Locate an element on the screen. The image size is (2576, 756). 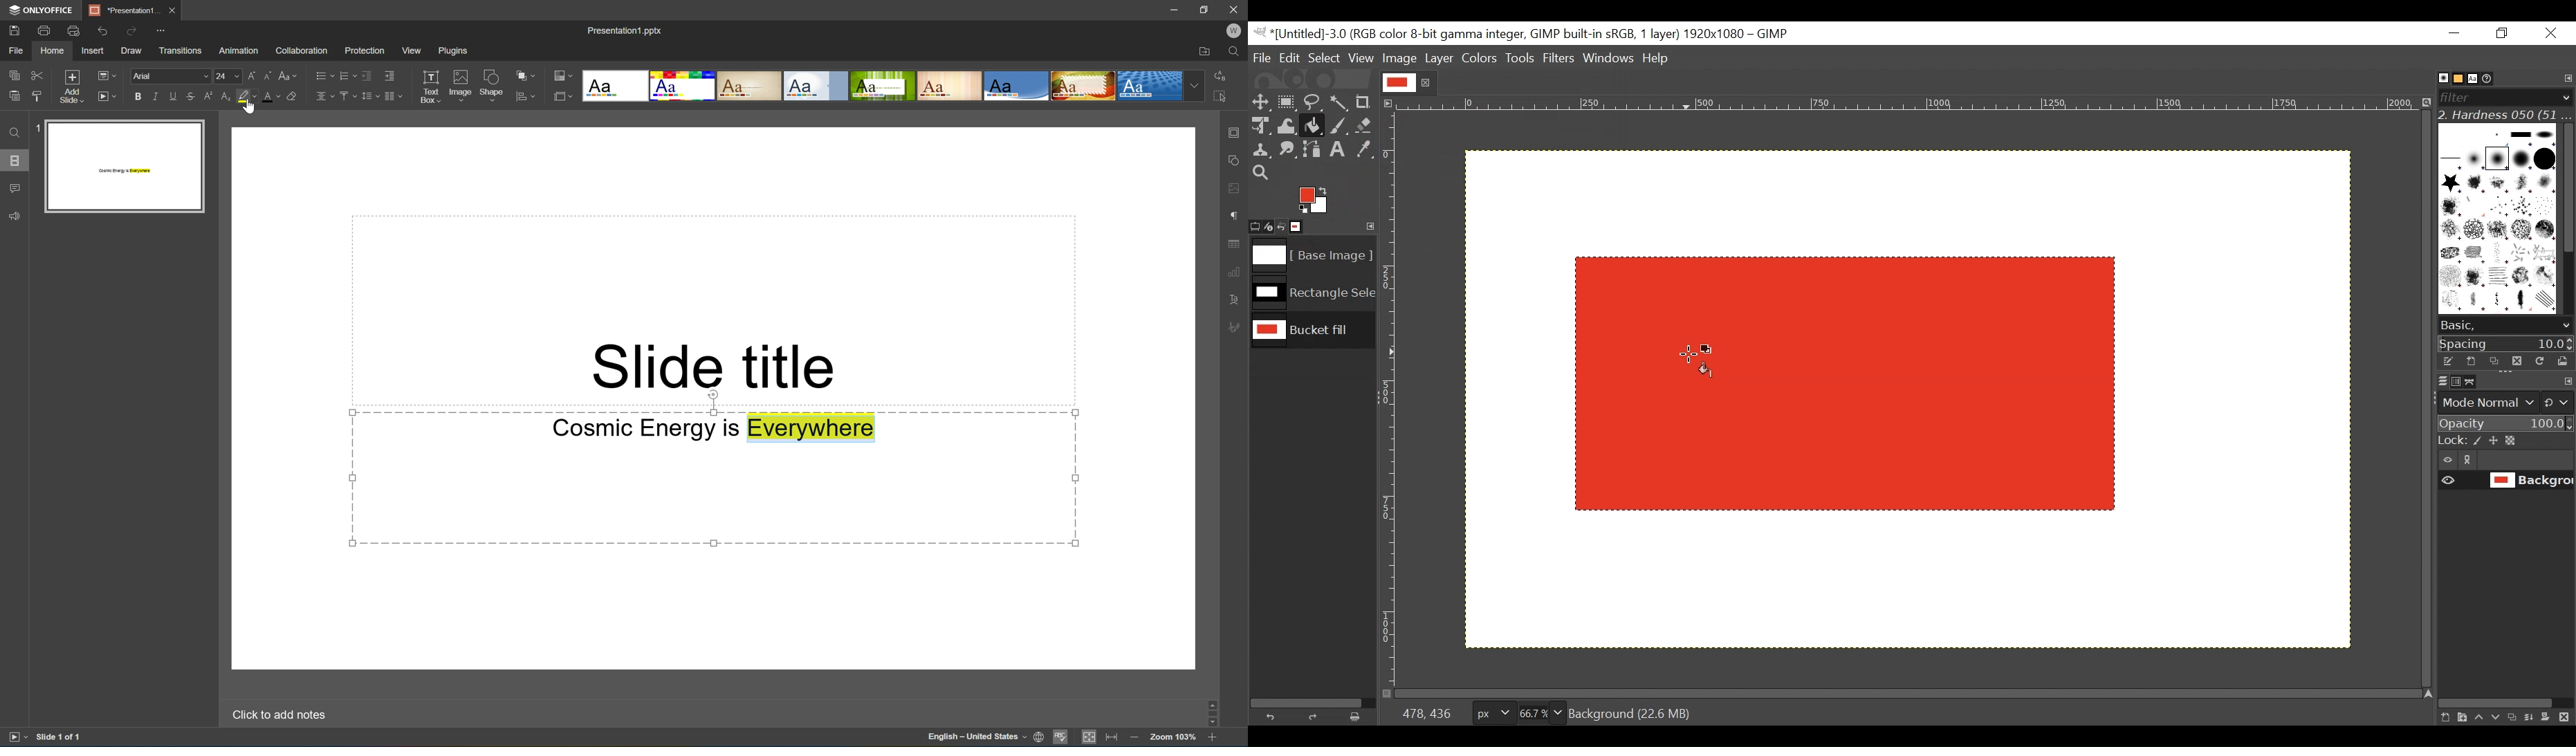
Insert is located at coordinates (93, 51).